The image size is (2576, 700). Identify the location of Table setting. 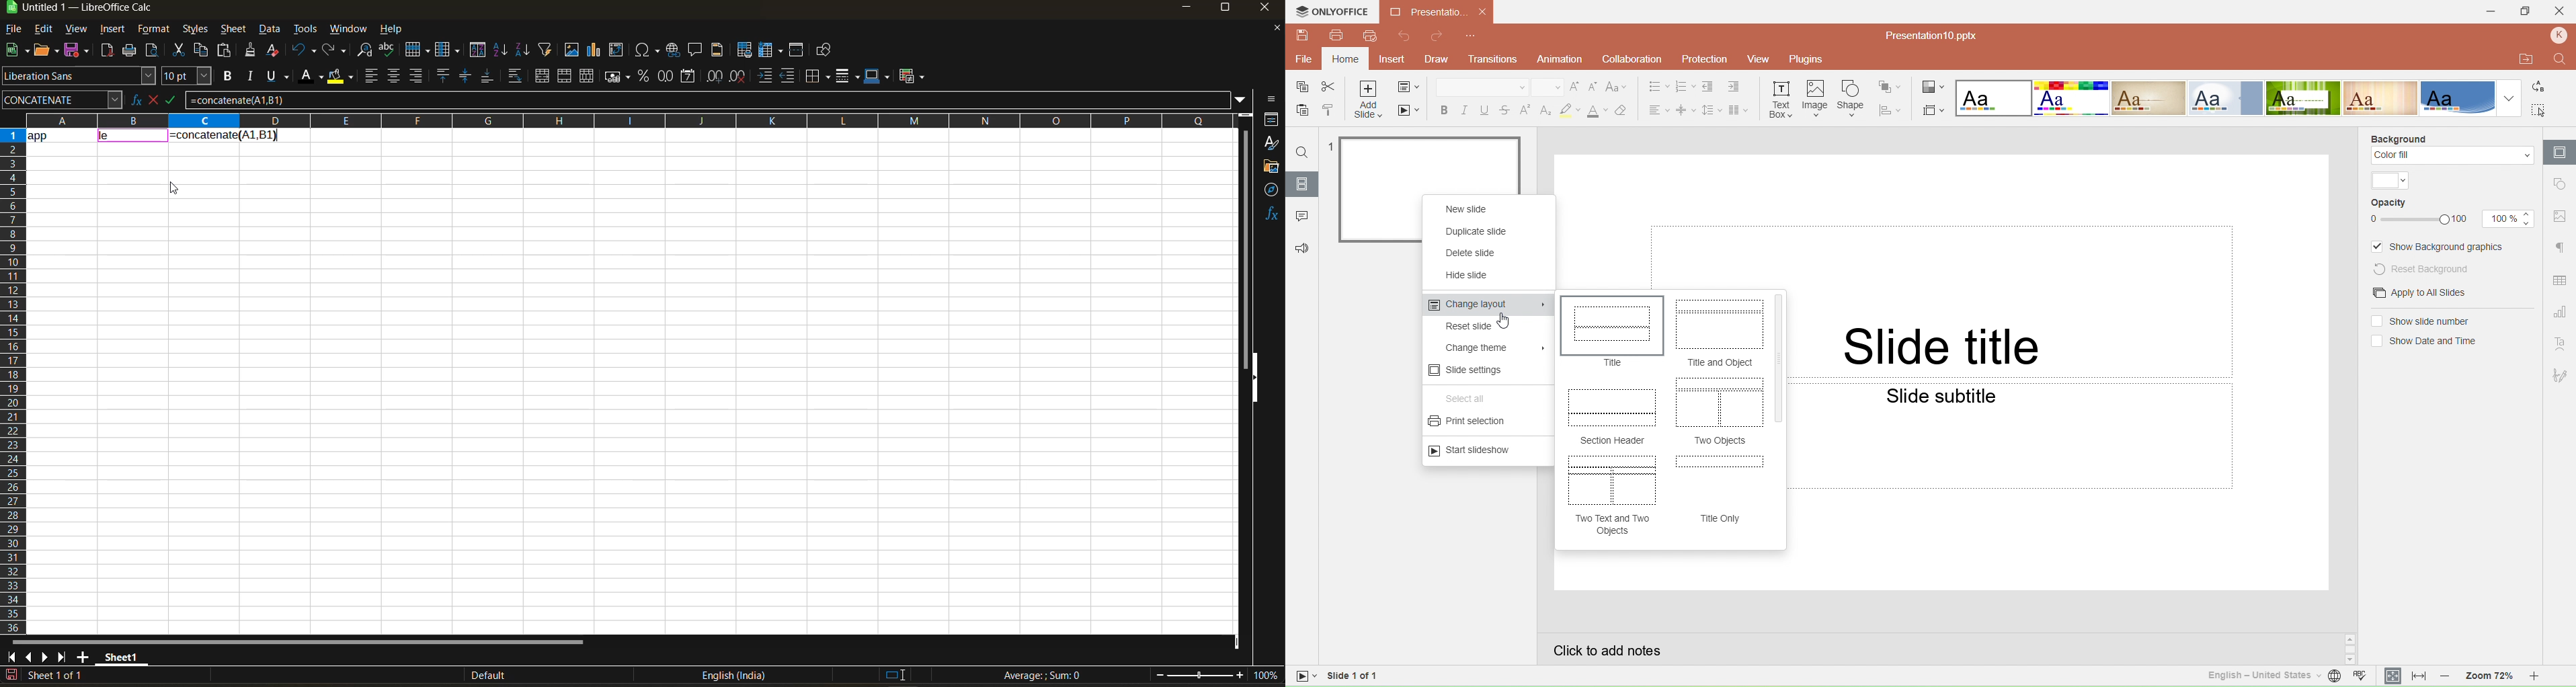
(2561, 281).